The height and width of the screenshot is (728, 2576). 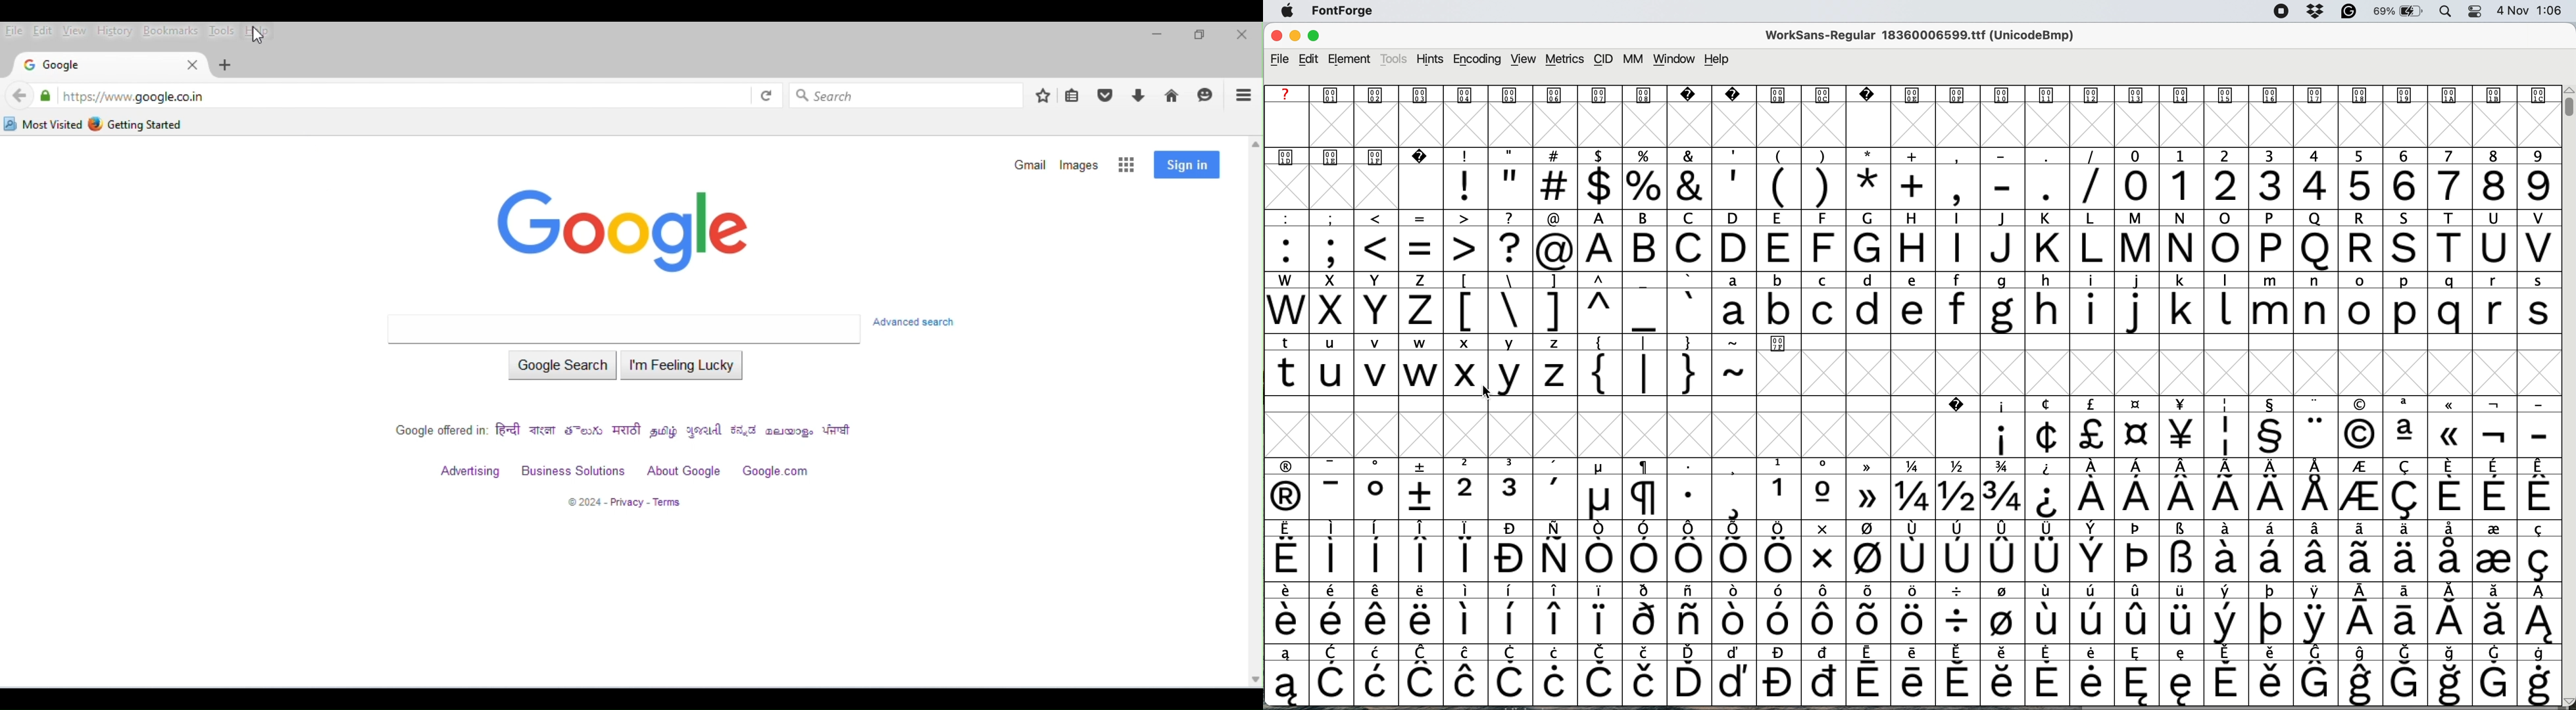 I want to click on special characters, so click(x=1599, y=560).